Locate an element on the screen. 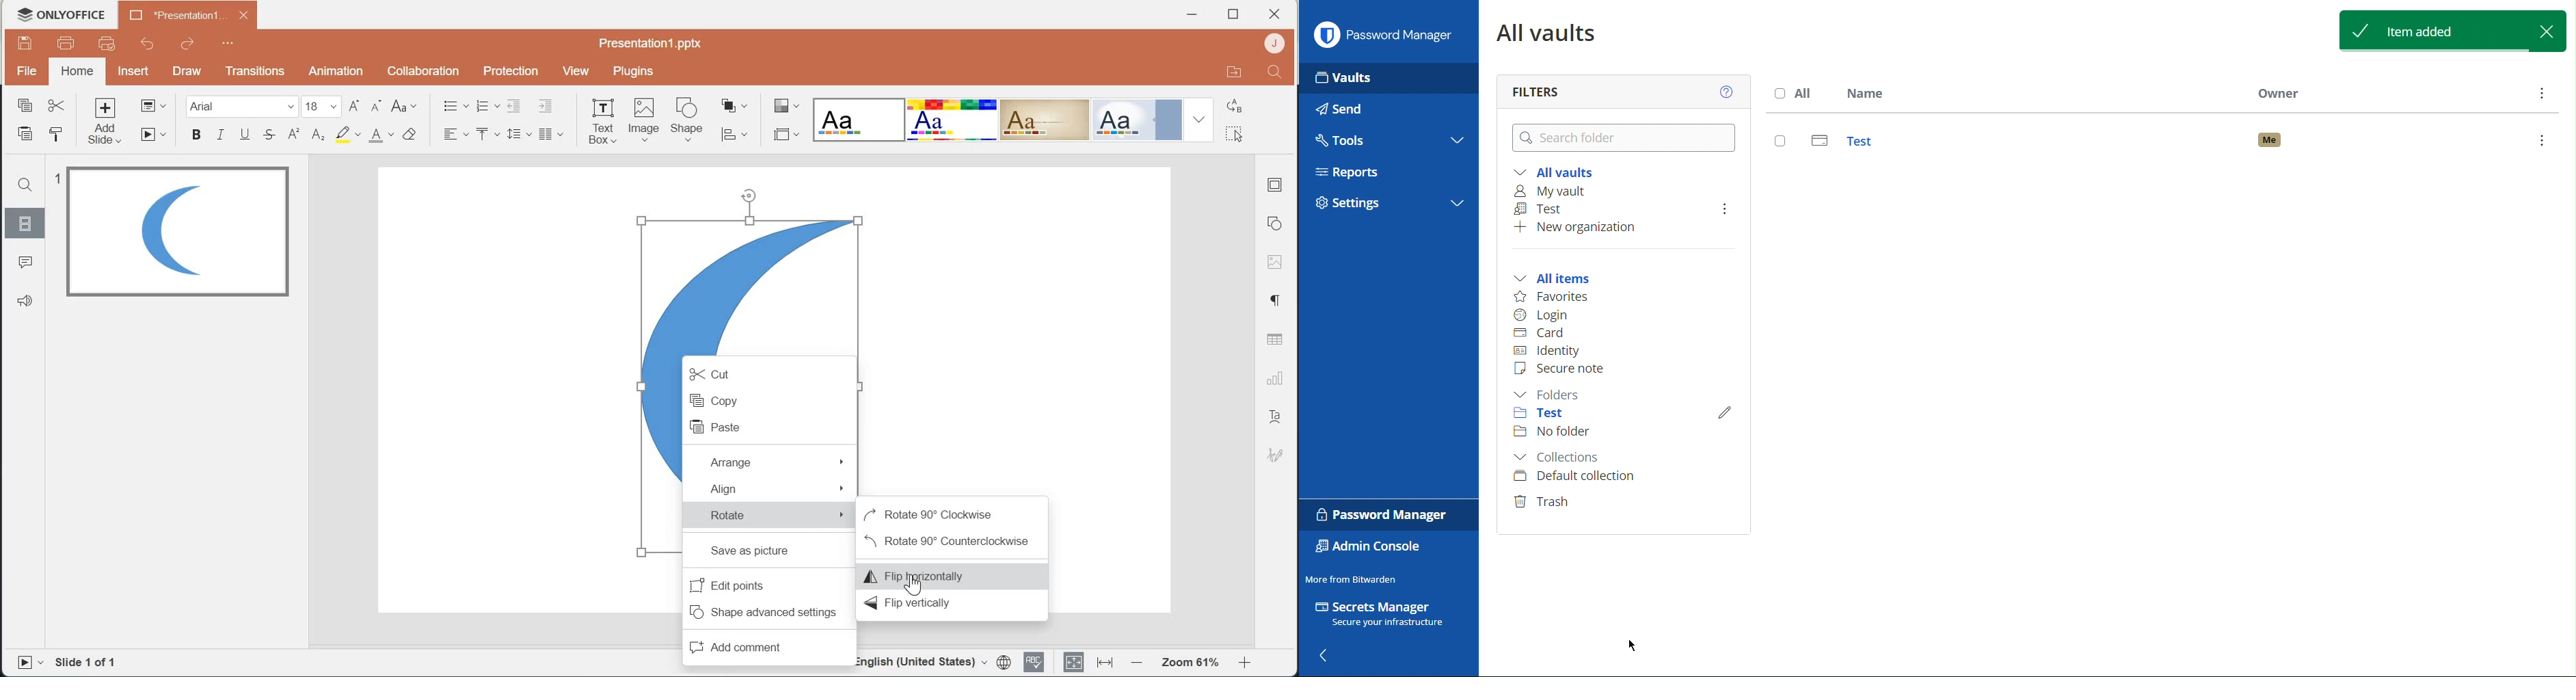  Official is located at coordinates (1137, 119).